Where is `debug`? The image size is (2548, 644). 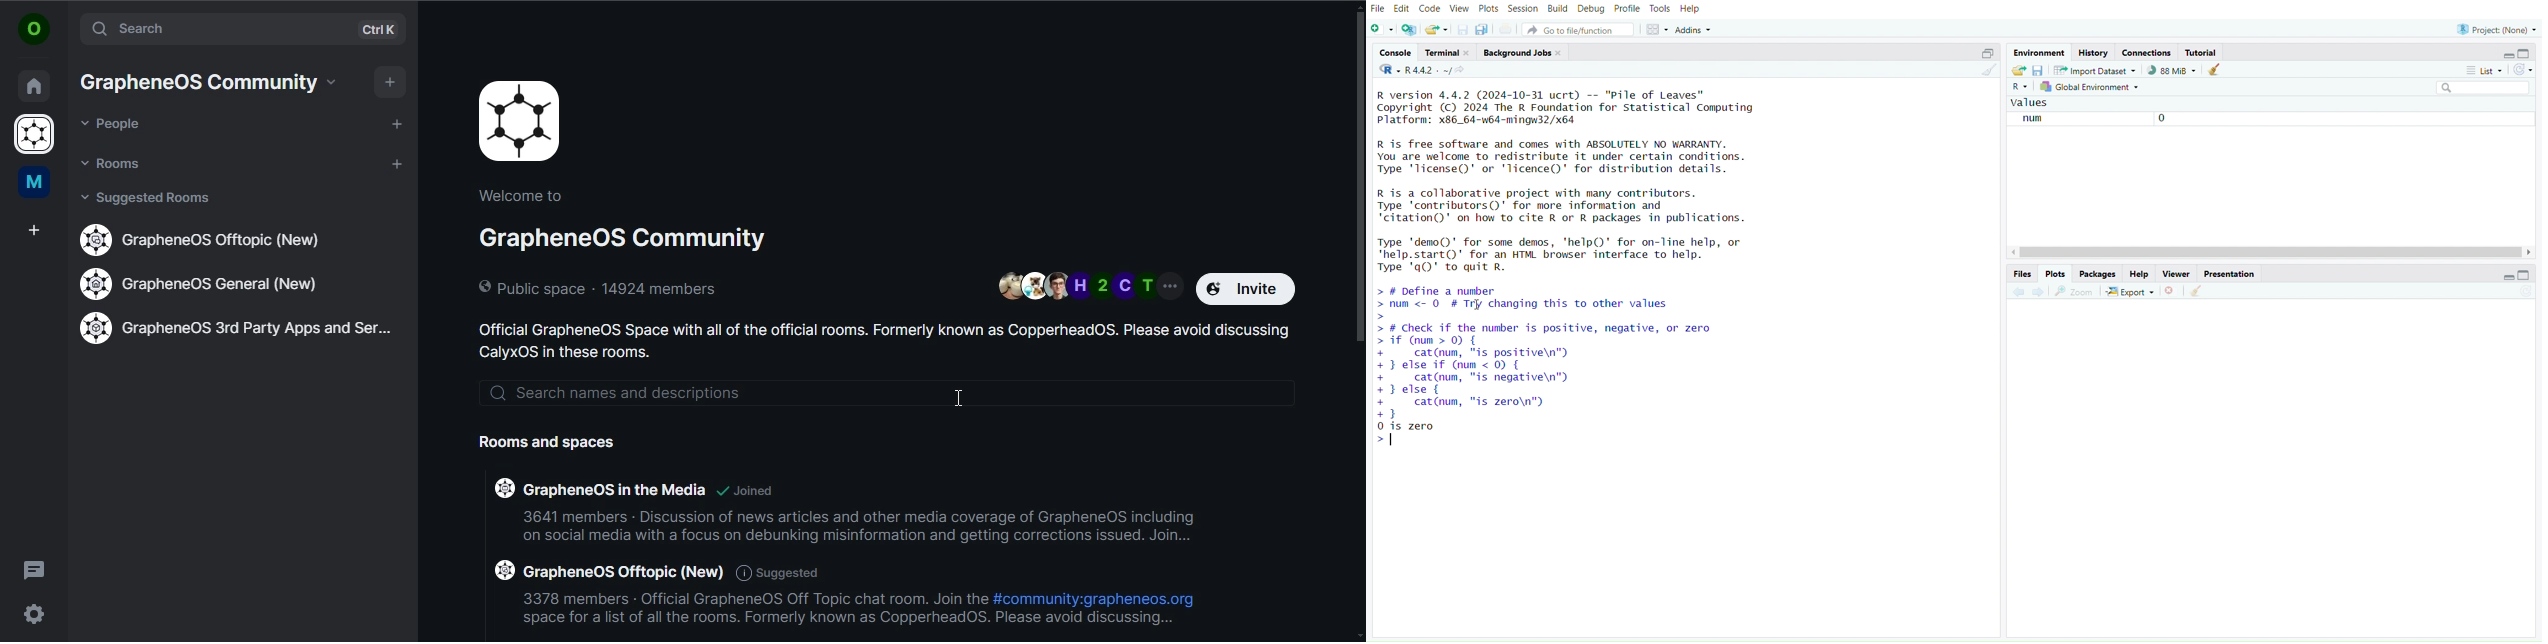 debug is located at coordinates (1591, 10).